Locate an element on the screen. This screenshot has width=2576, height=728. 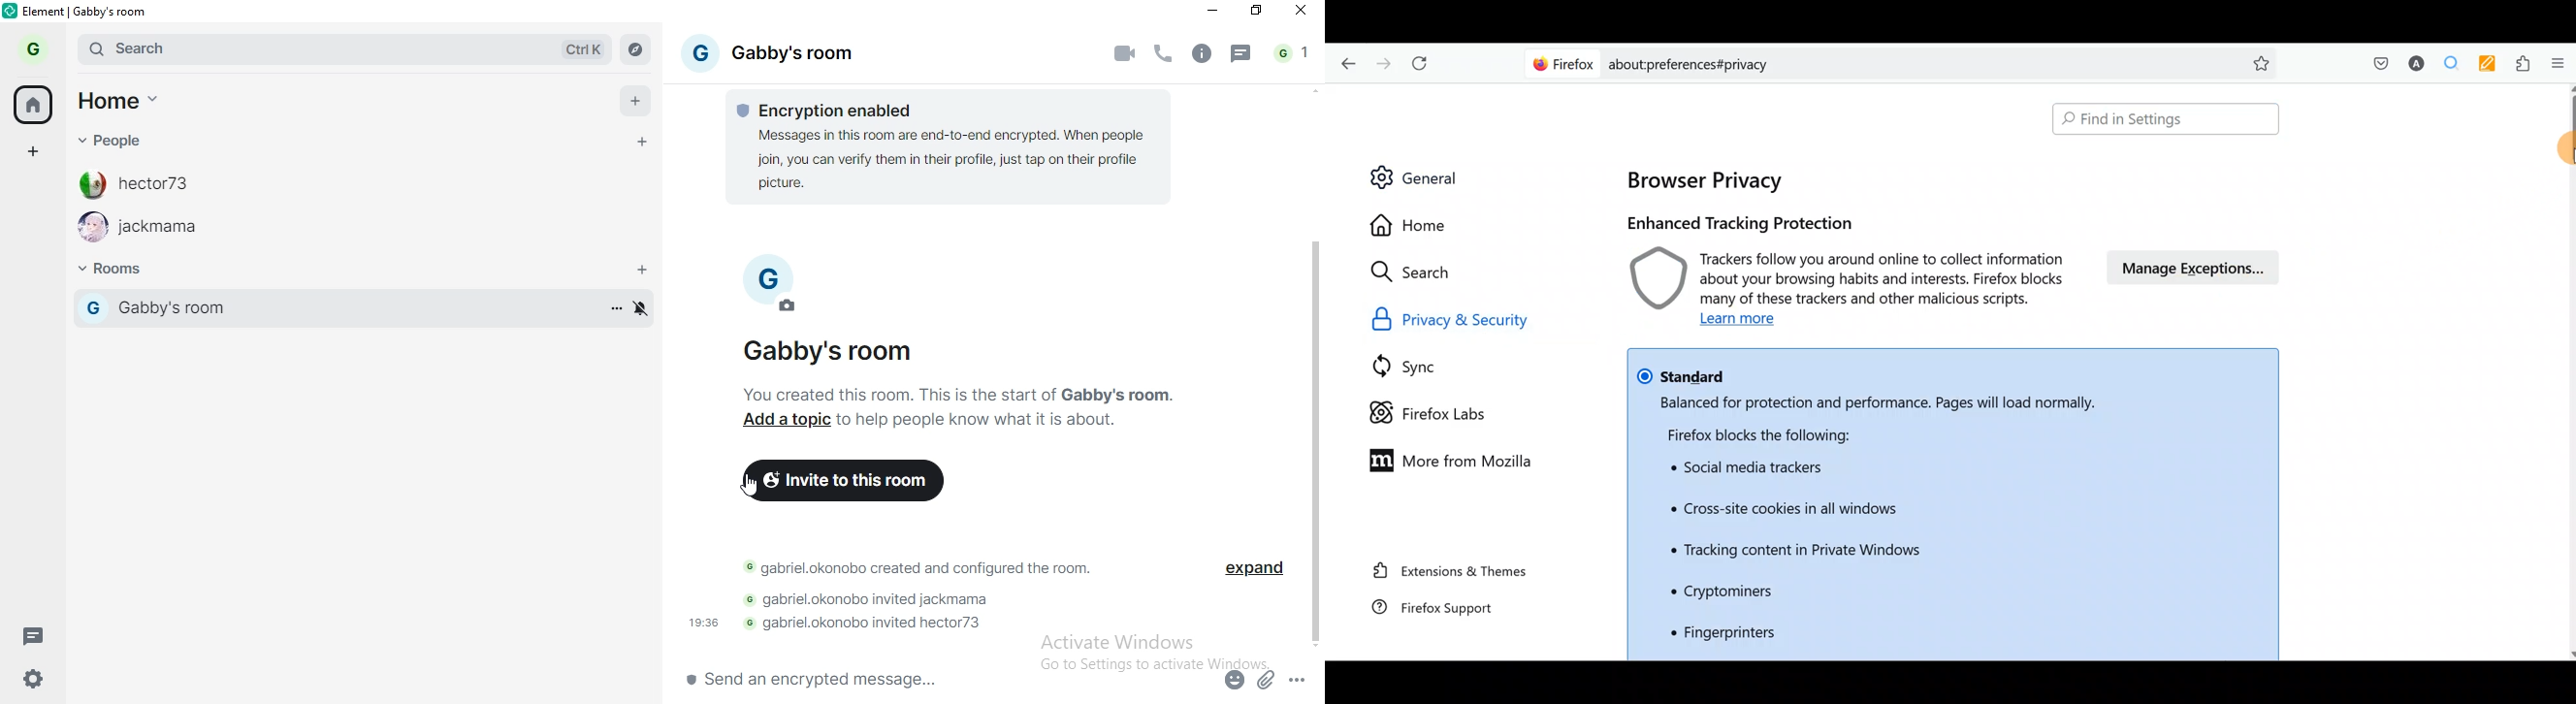
notifications is located at coordinates (1299, 48).